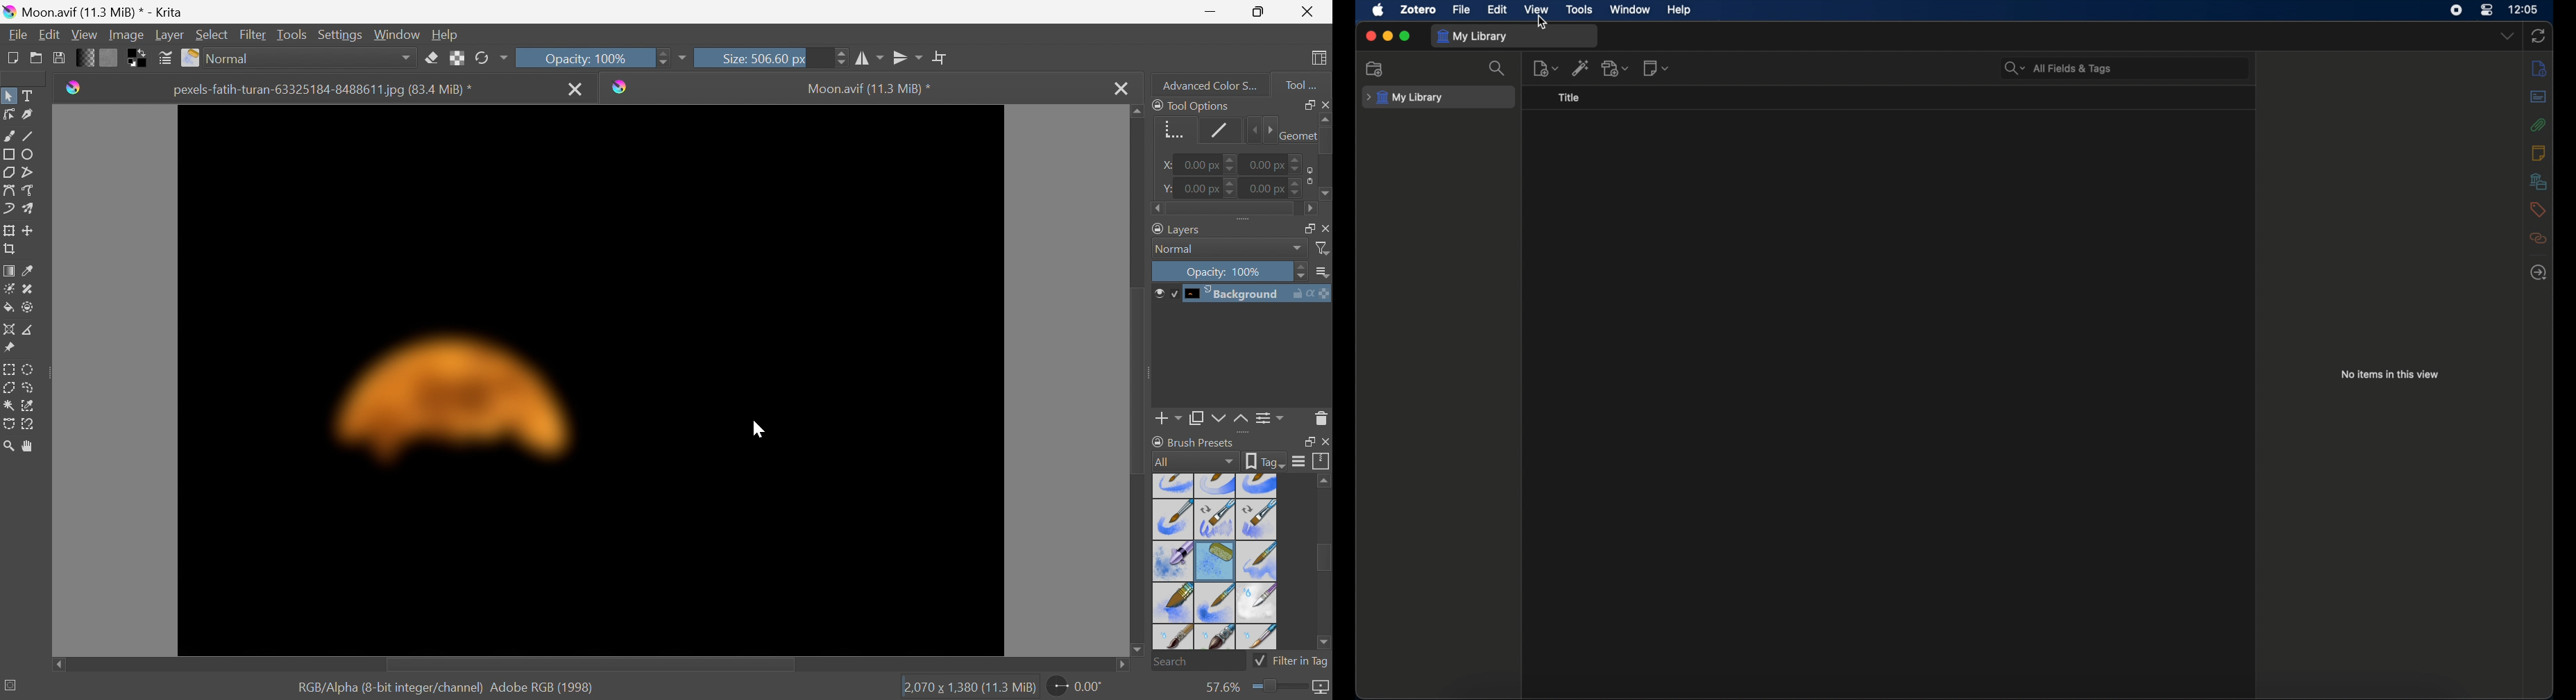  I want to click on search, so click(1499, 68).